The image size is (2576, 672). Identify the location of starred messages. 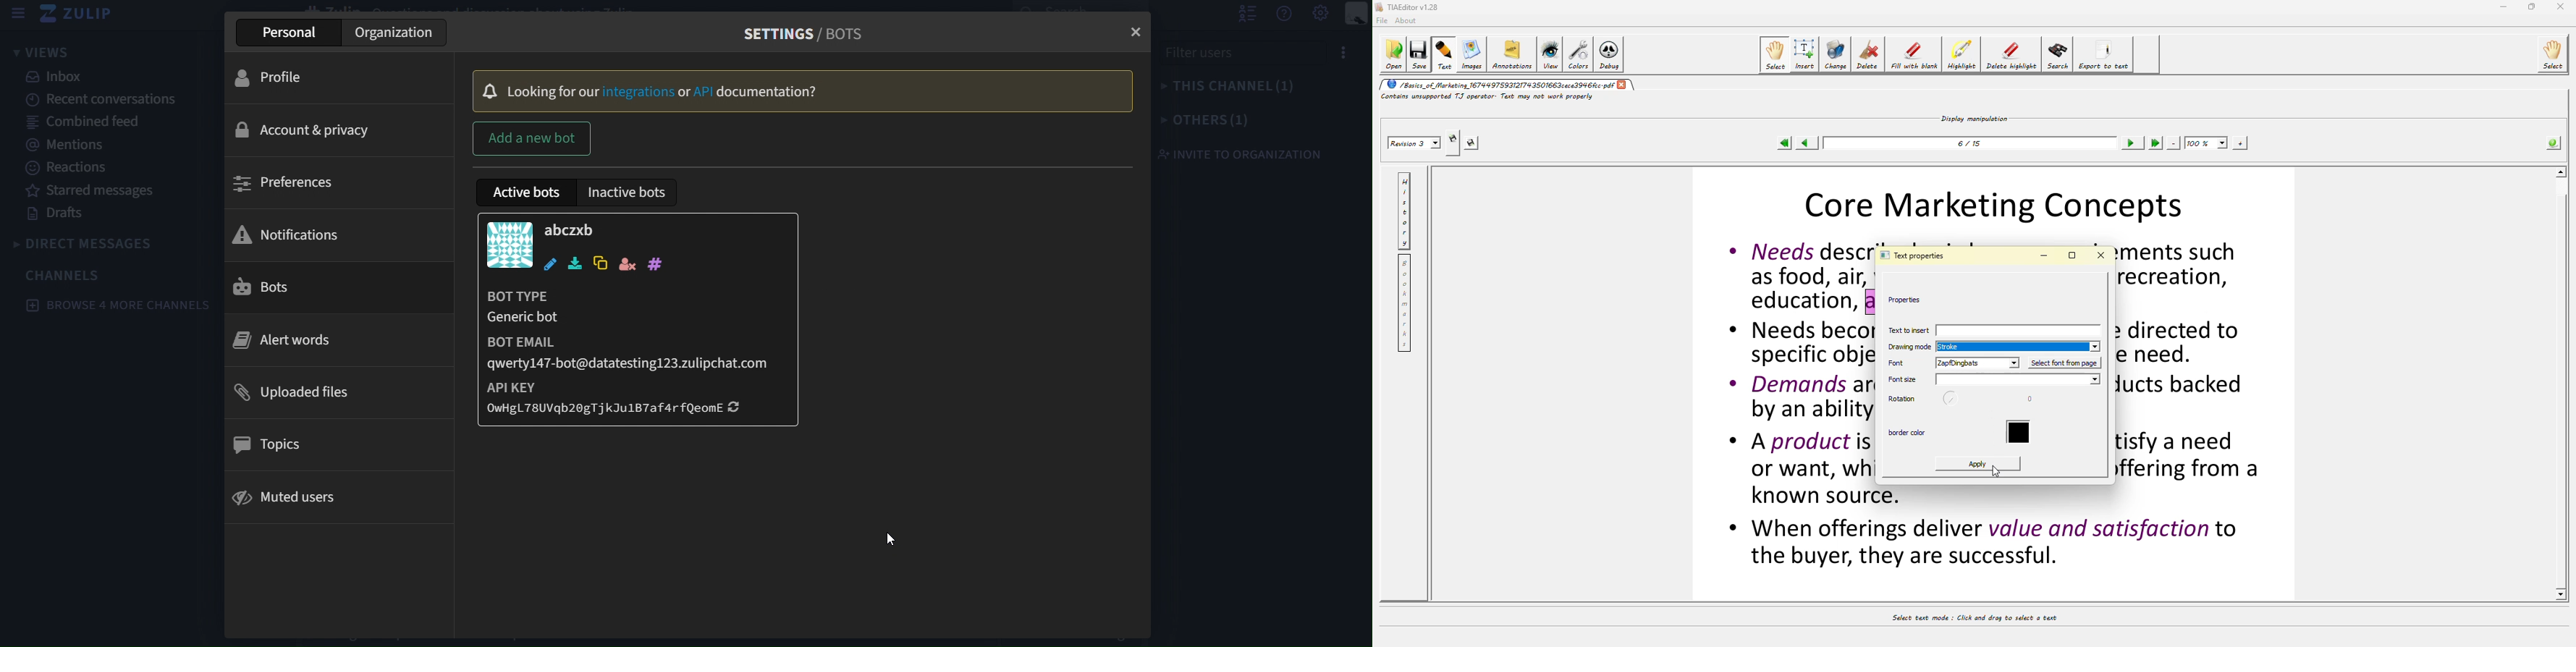
(93, 189).